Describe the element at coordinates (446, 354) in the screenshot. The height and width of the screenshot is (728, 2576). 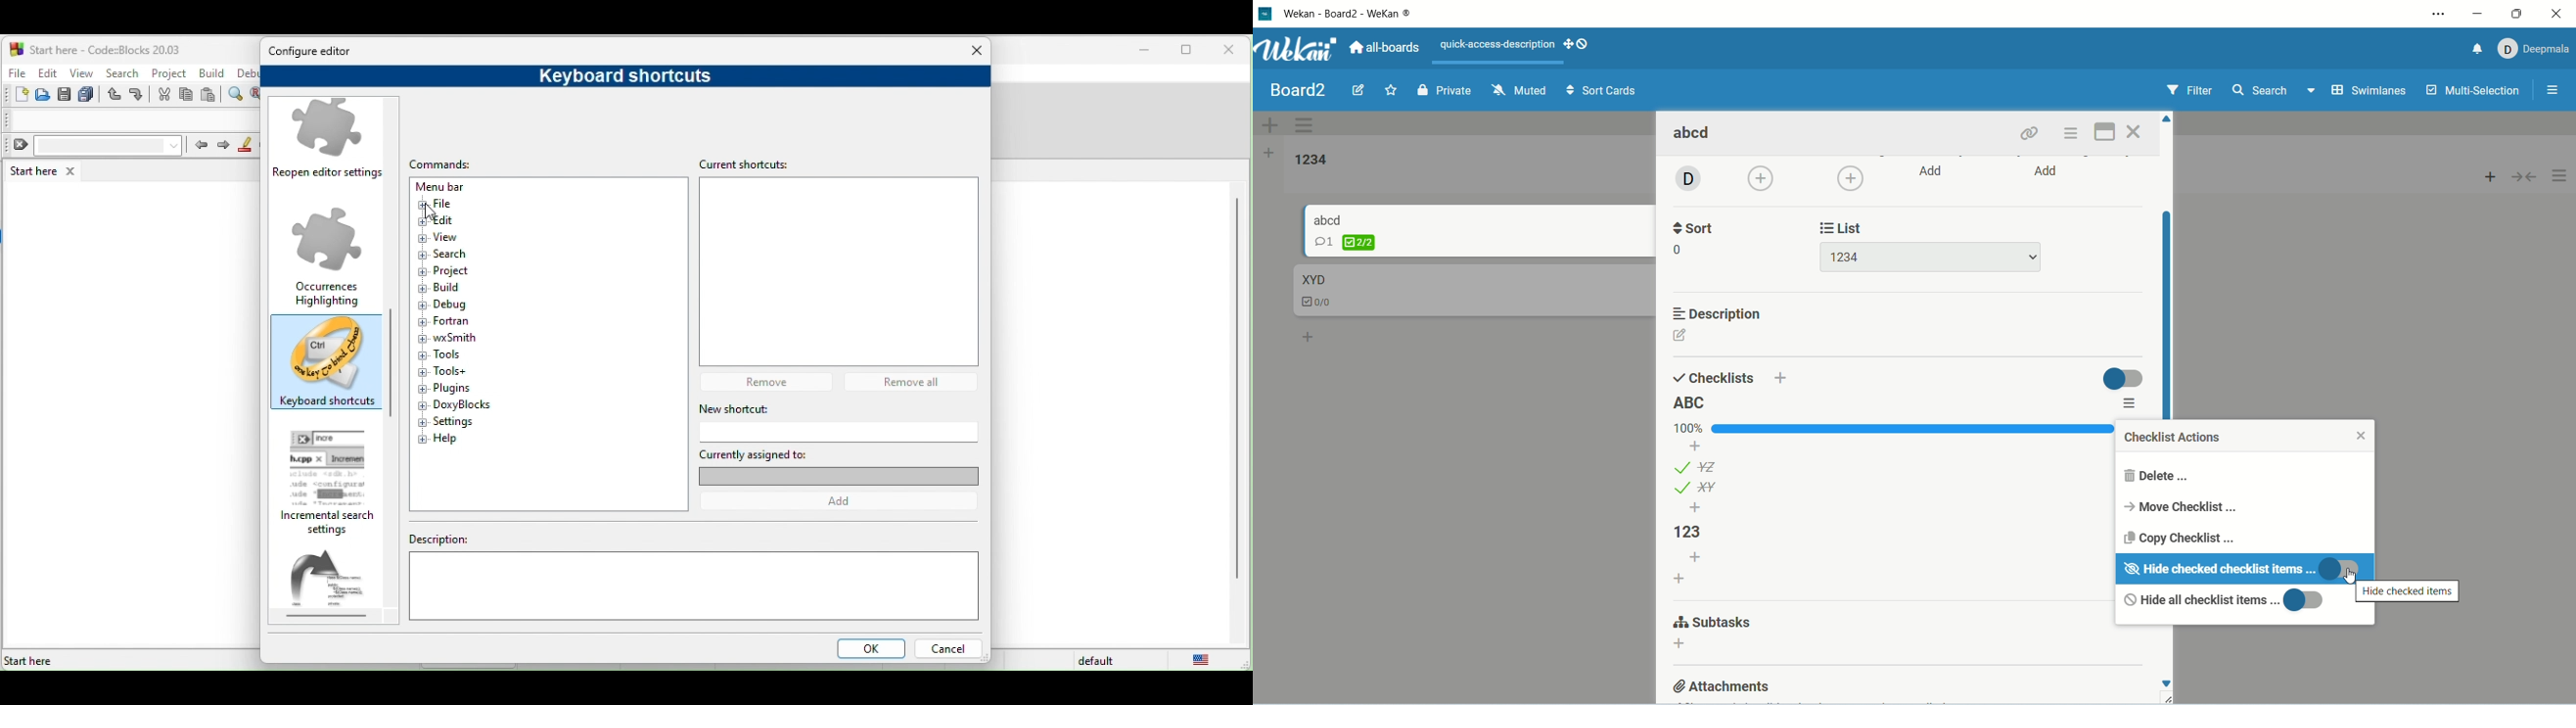
I see `tools` at that location.